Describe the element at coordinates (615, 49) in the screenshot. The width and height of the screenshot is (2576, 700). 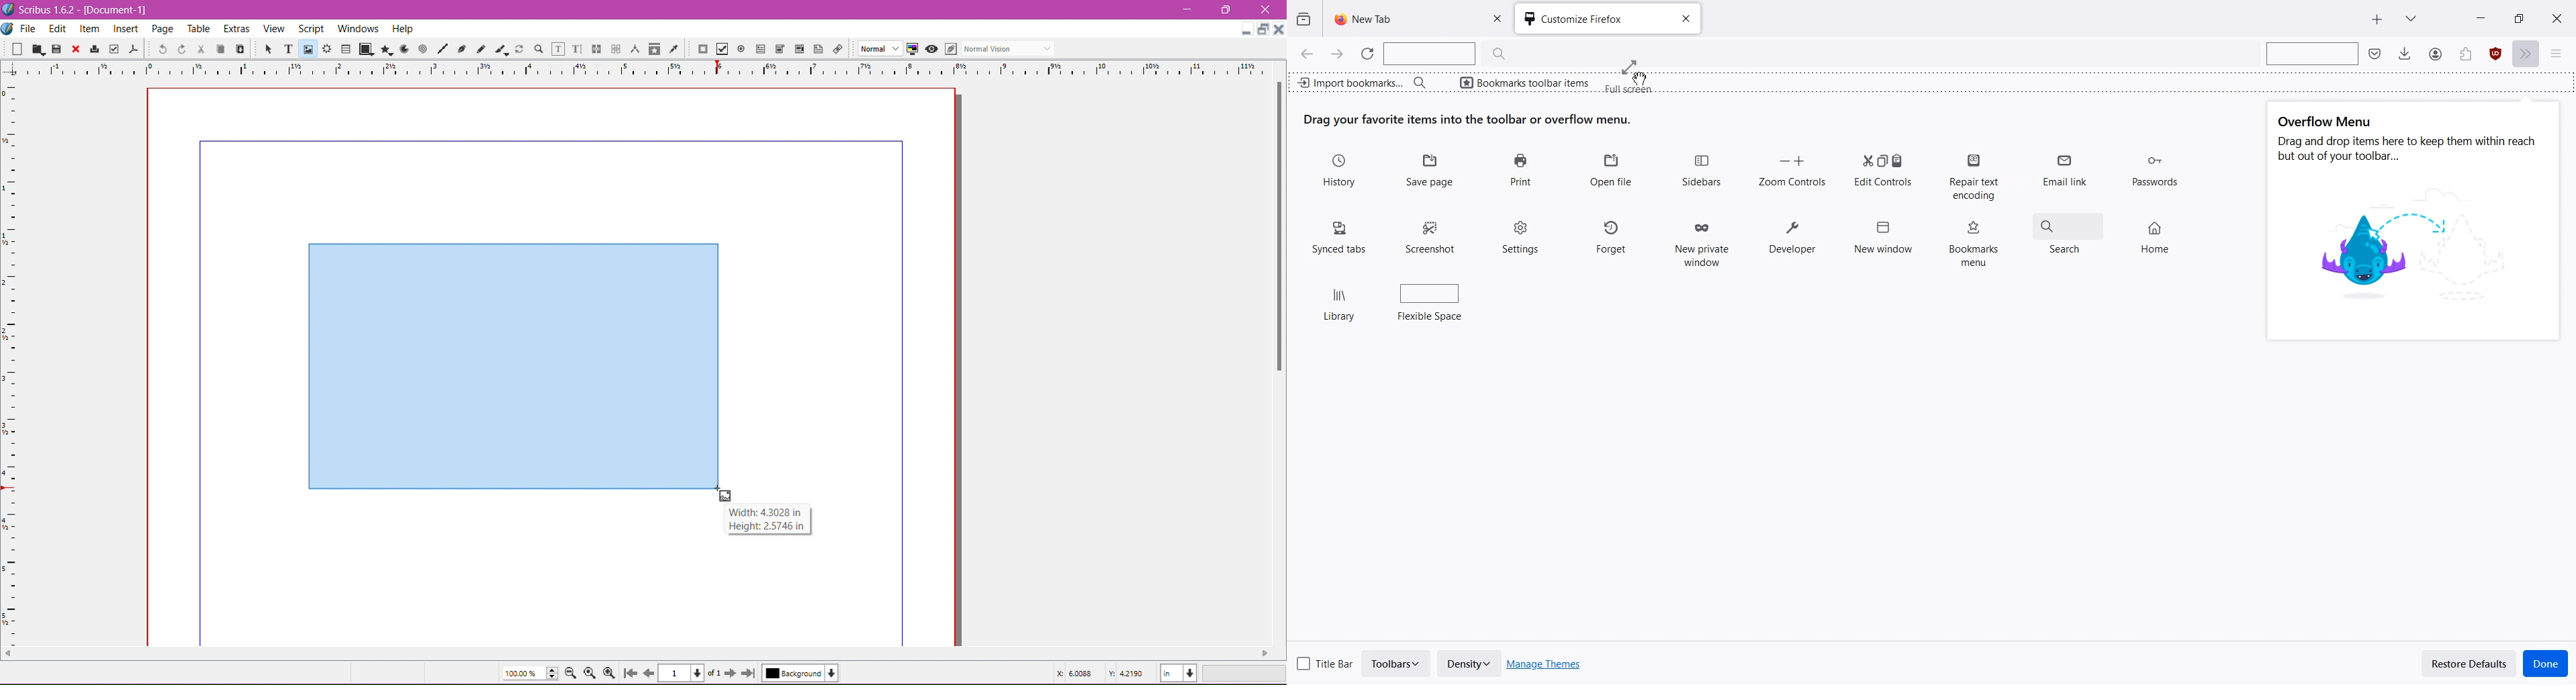
I see `Unlink Text Frames` at that location.